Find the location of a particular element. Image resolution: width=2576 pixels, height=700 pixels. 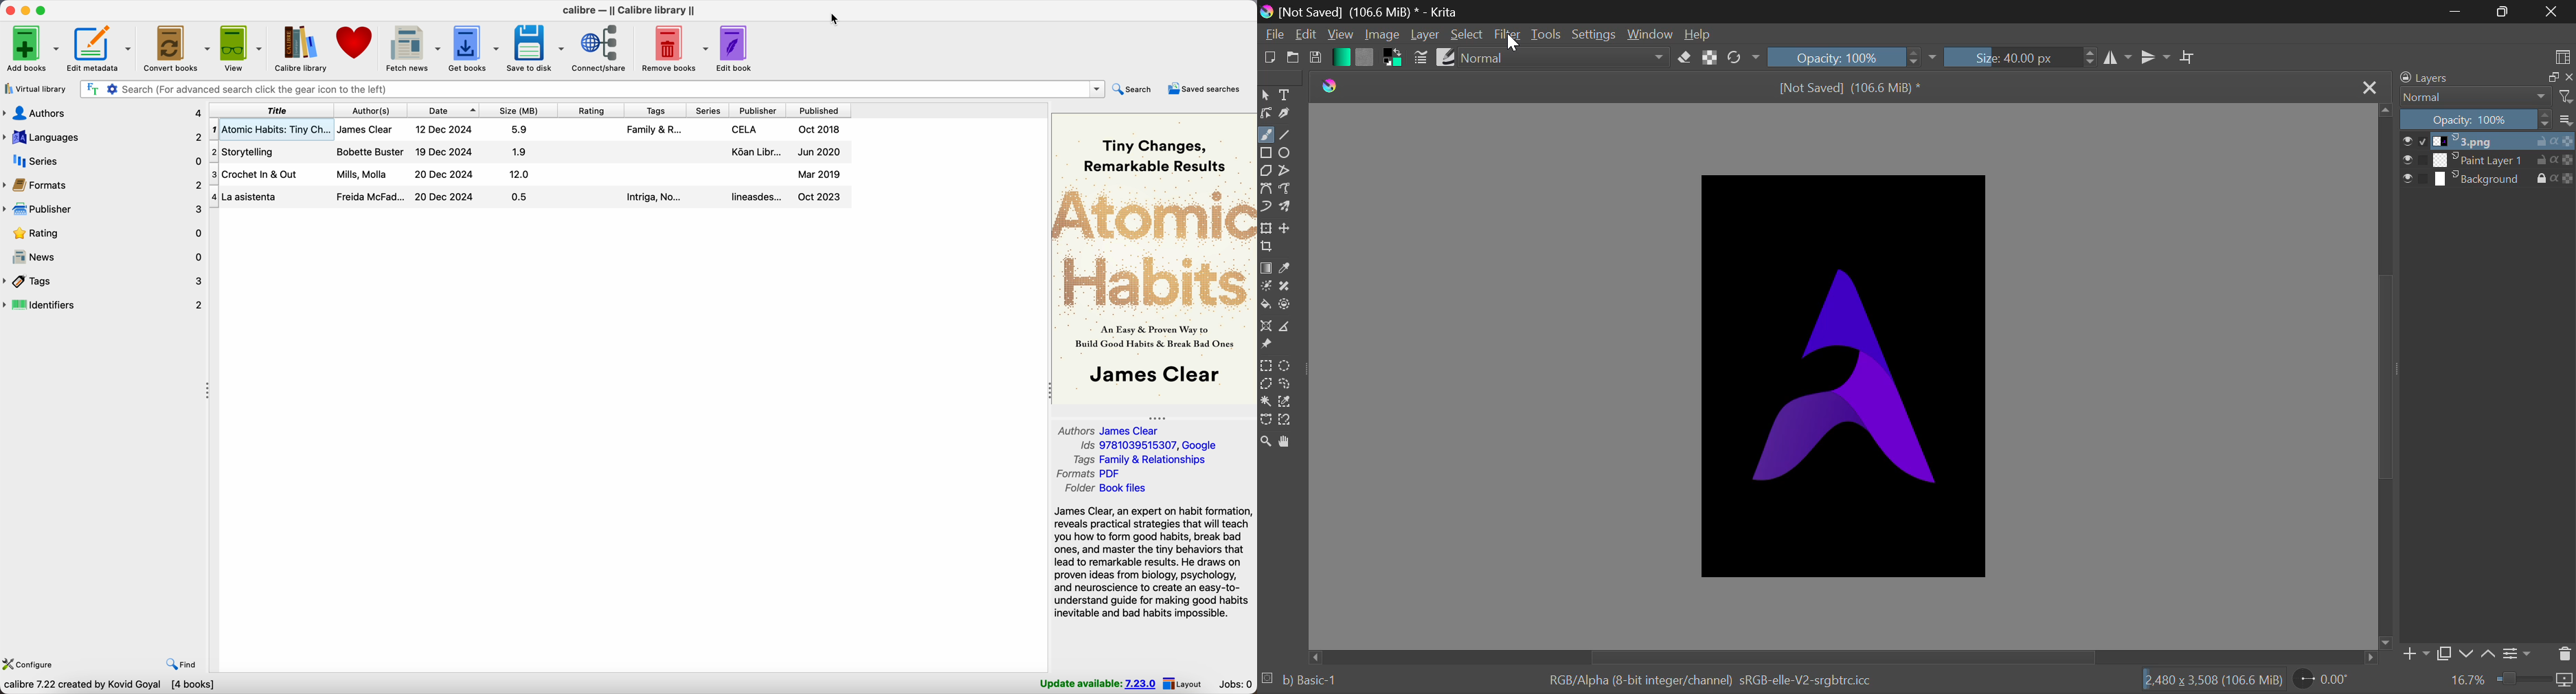

Rotate Image is located at coordinates (1745, 57).